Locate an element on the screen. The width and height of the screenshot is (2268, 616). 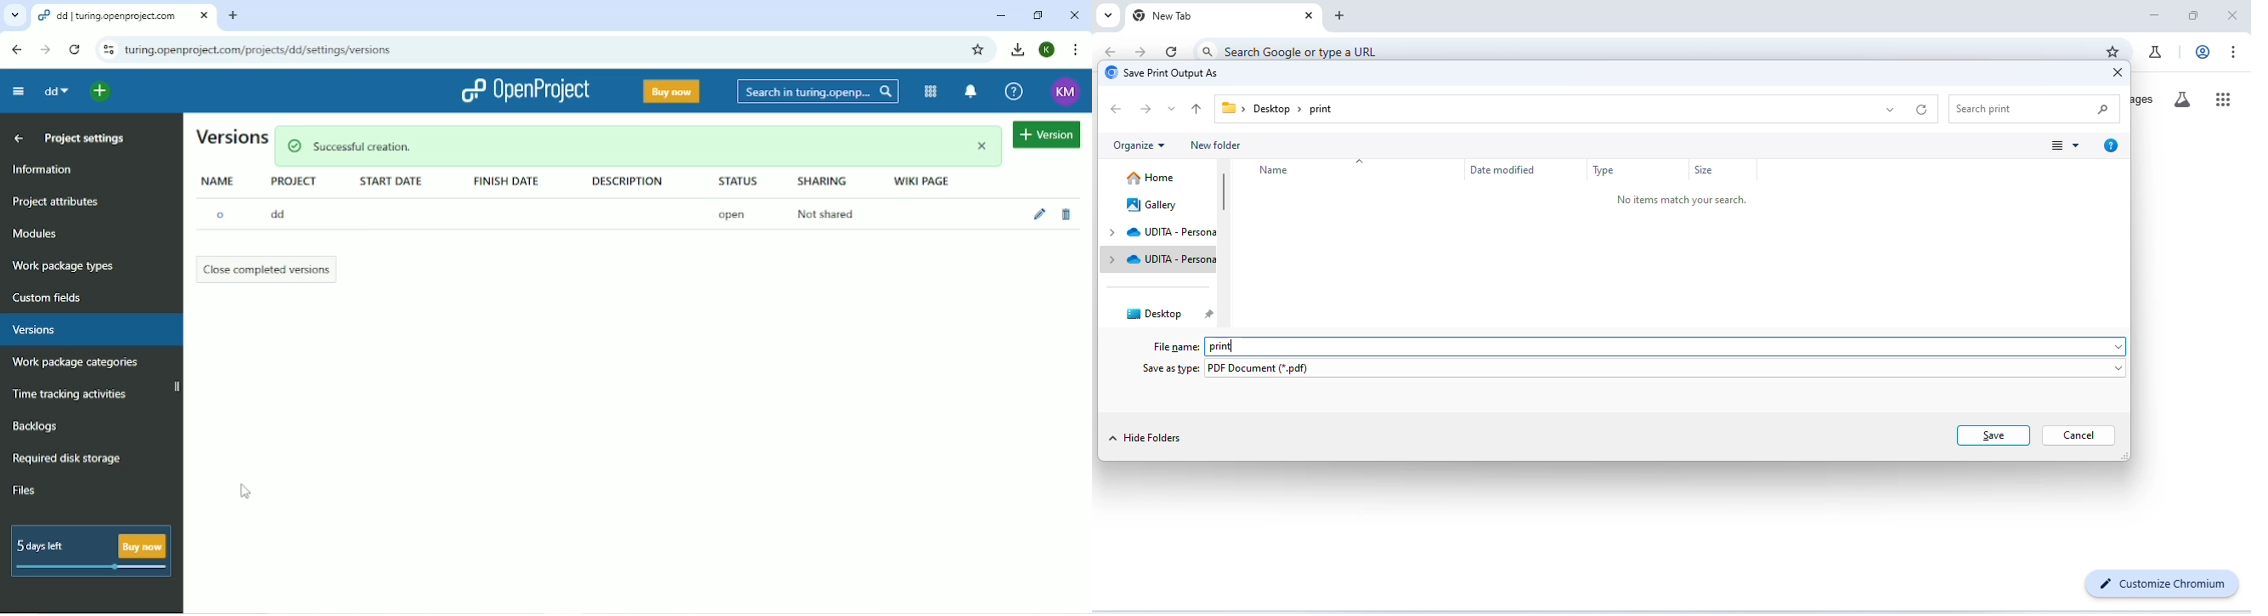
space for typing file name is located at coordinates (1681, 346).